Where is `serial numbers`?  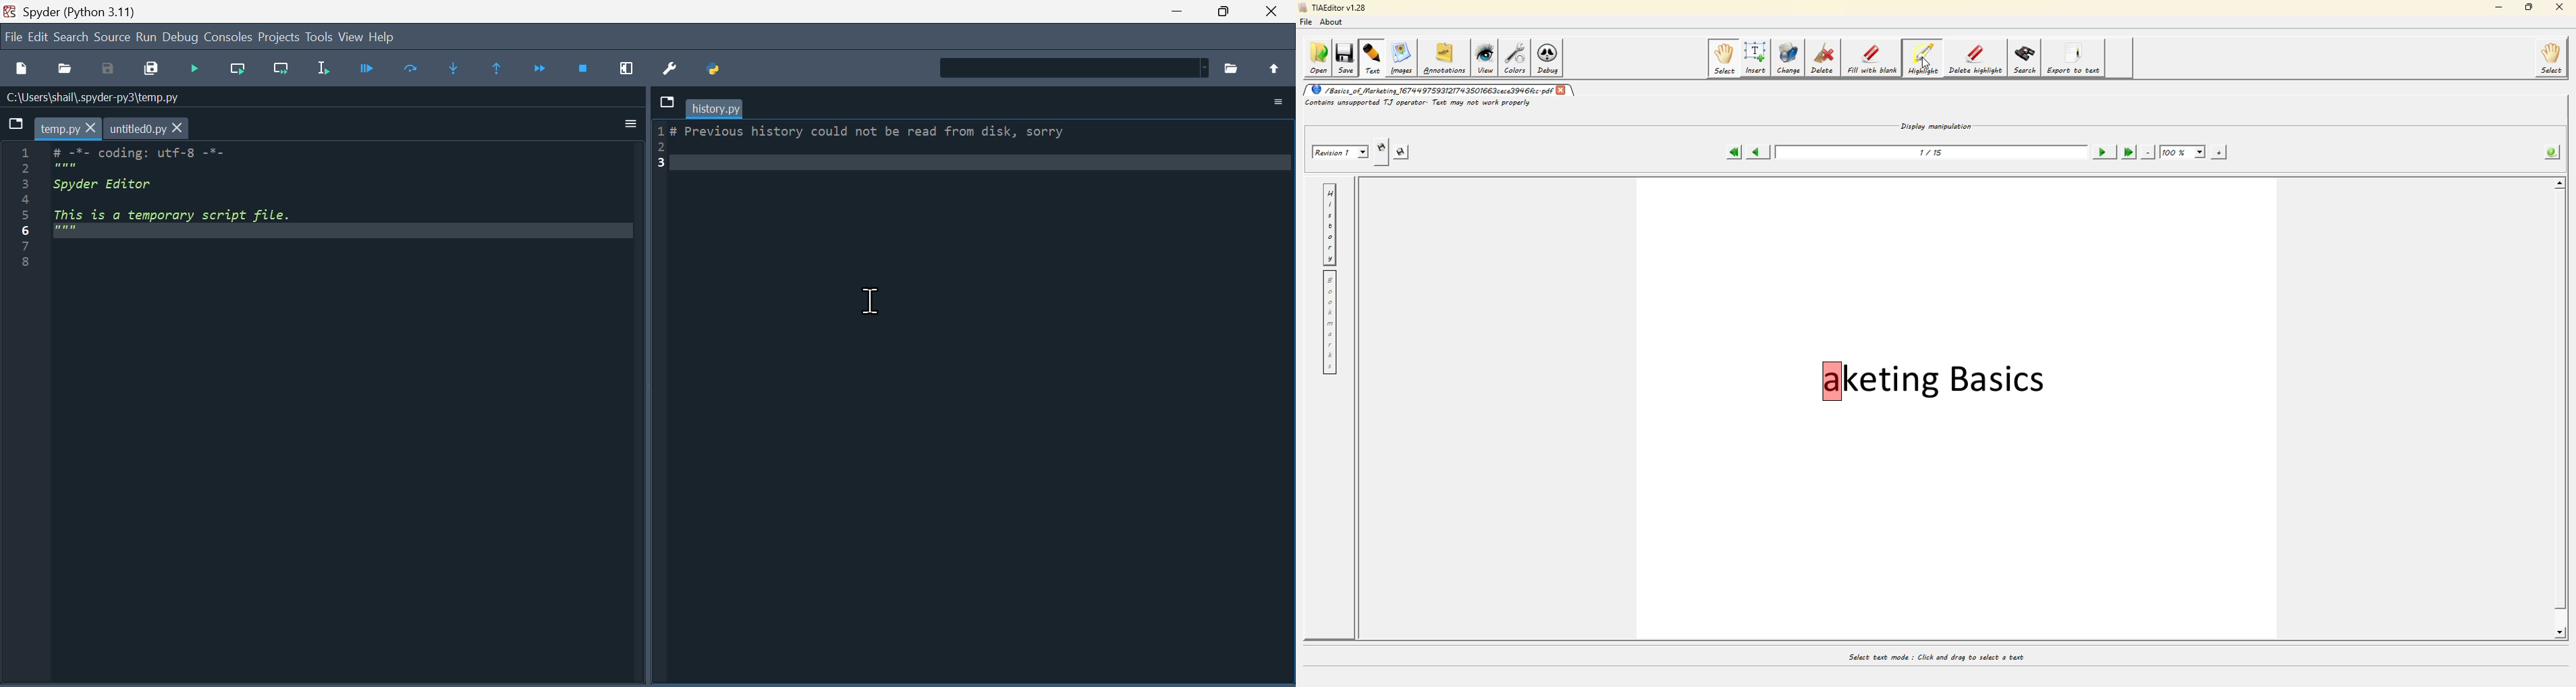
serial numbers is located at coordinates (27, 208).